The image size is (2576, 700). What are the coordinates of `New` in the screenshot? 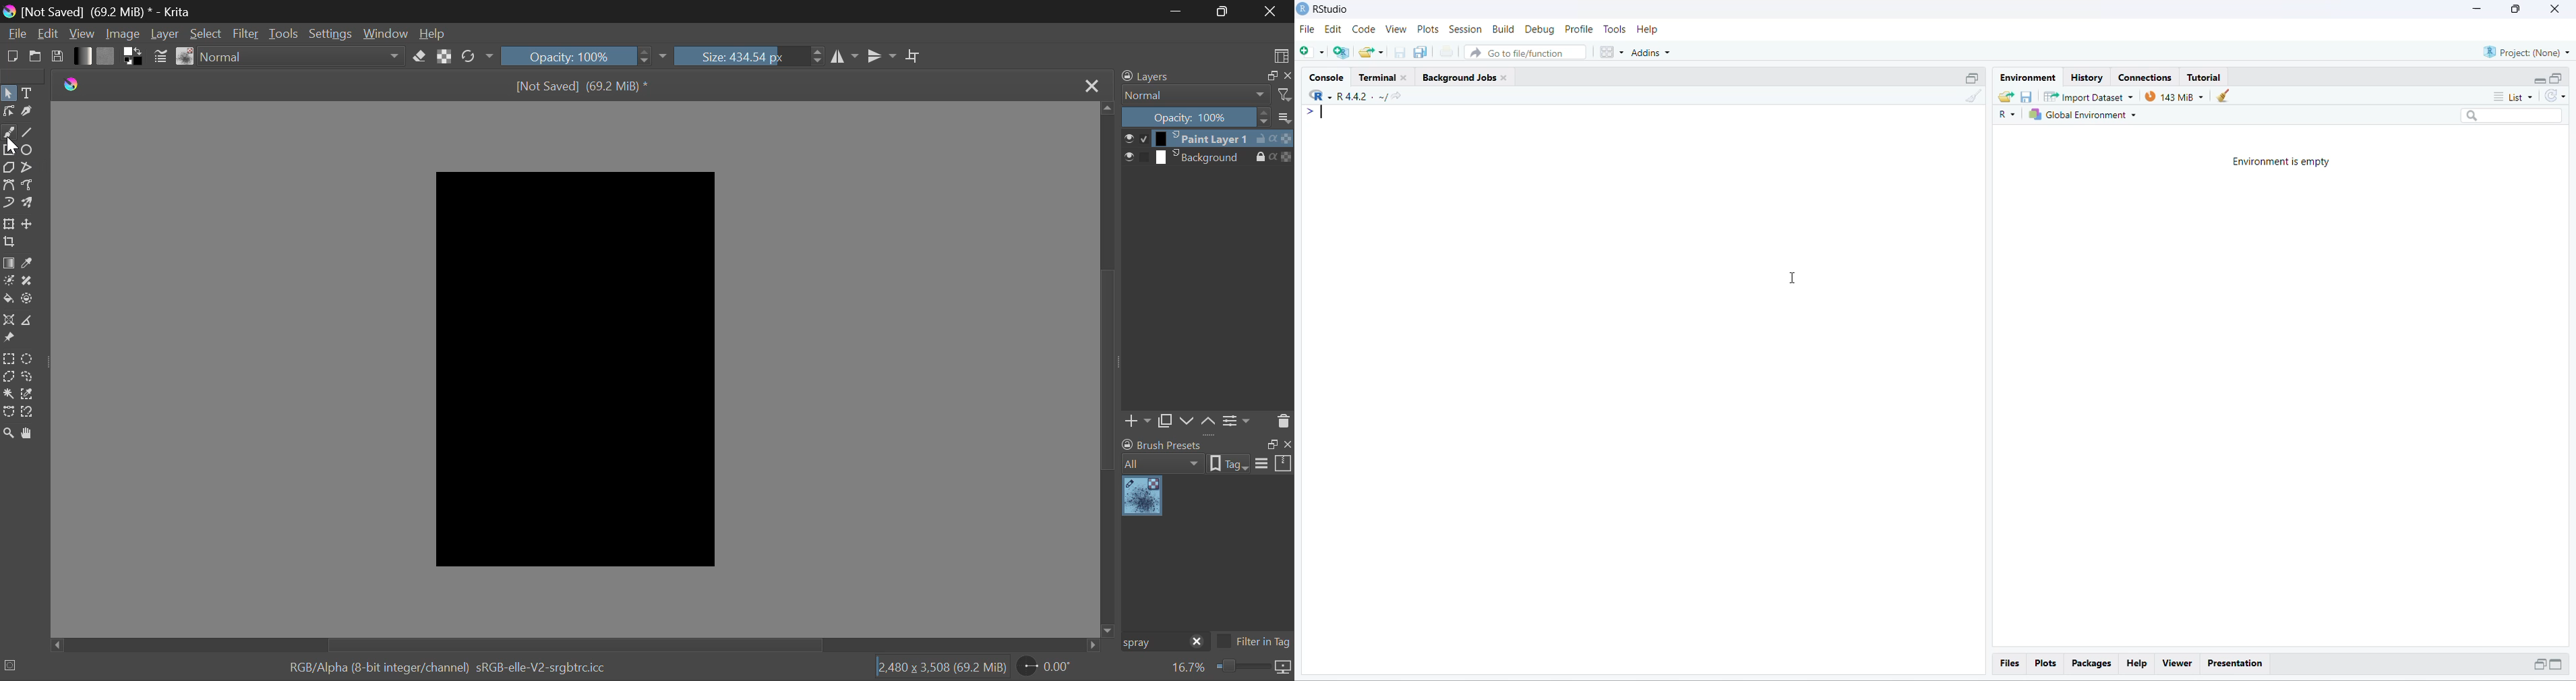 It's located at (12, 56).